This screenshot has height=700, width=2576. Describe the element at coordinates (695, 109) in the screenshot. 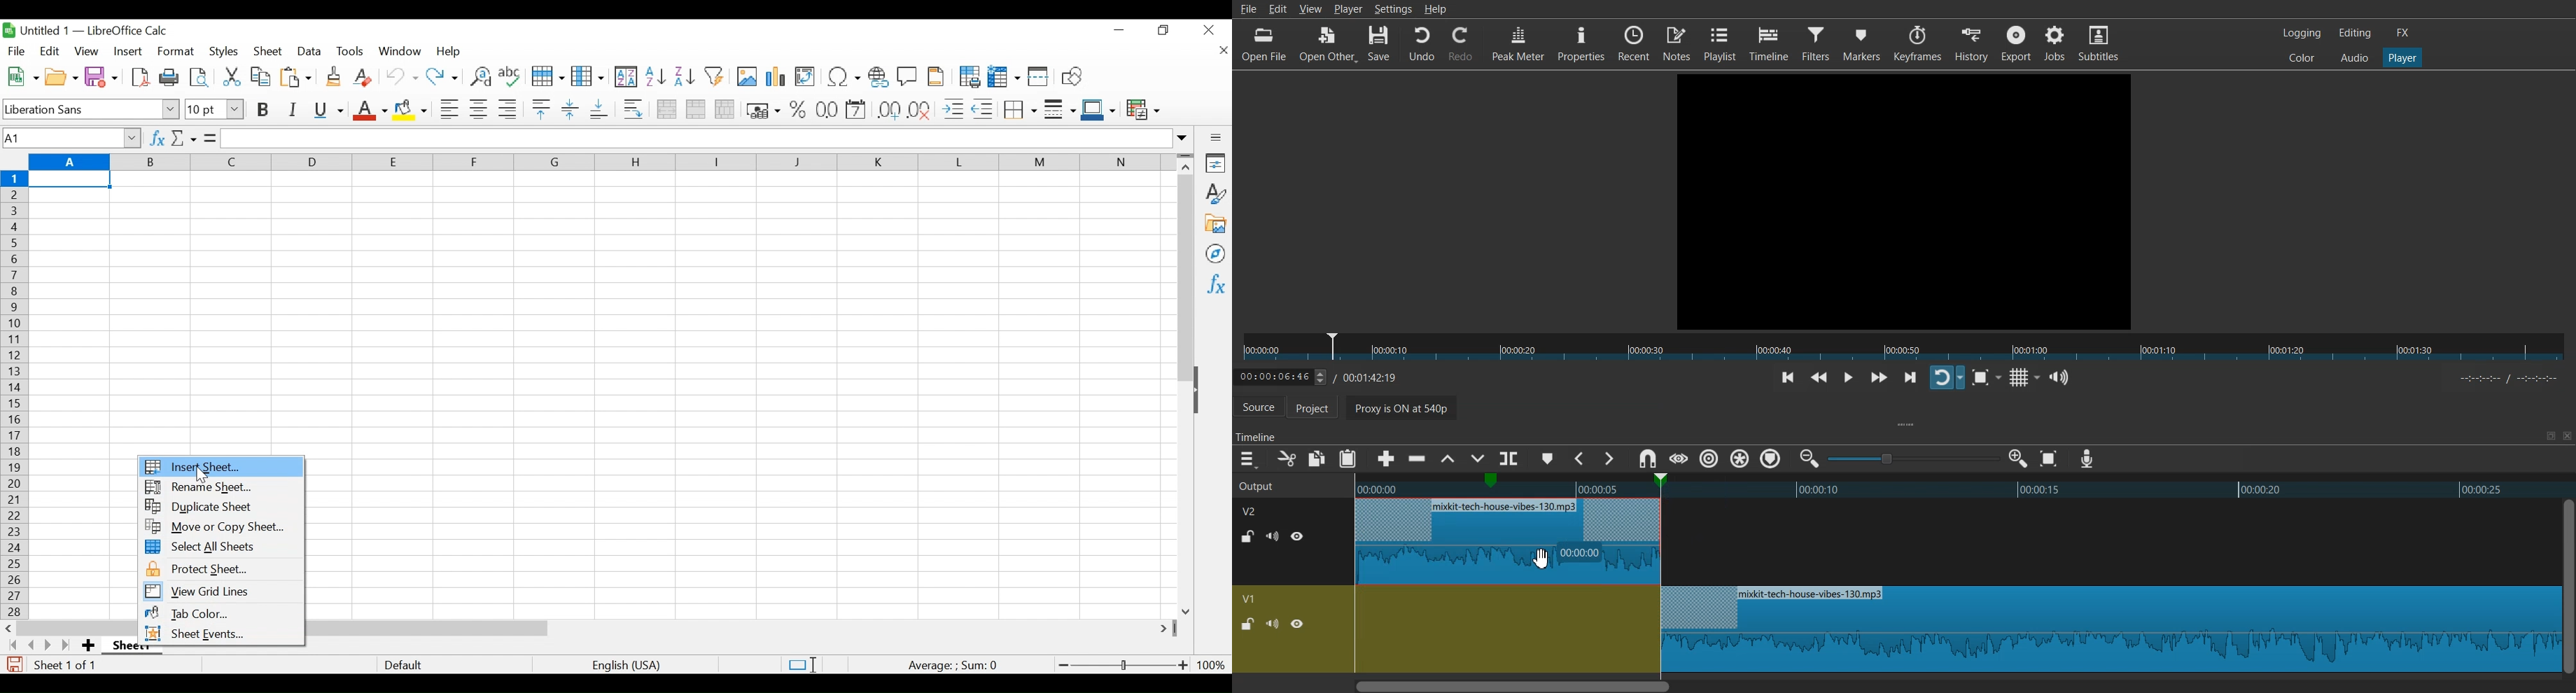

I see `Merge cells` at that location.